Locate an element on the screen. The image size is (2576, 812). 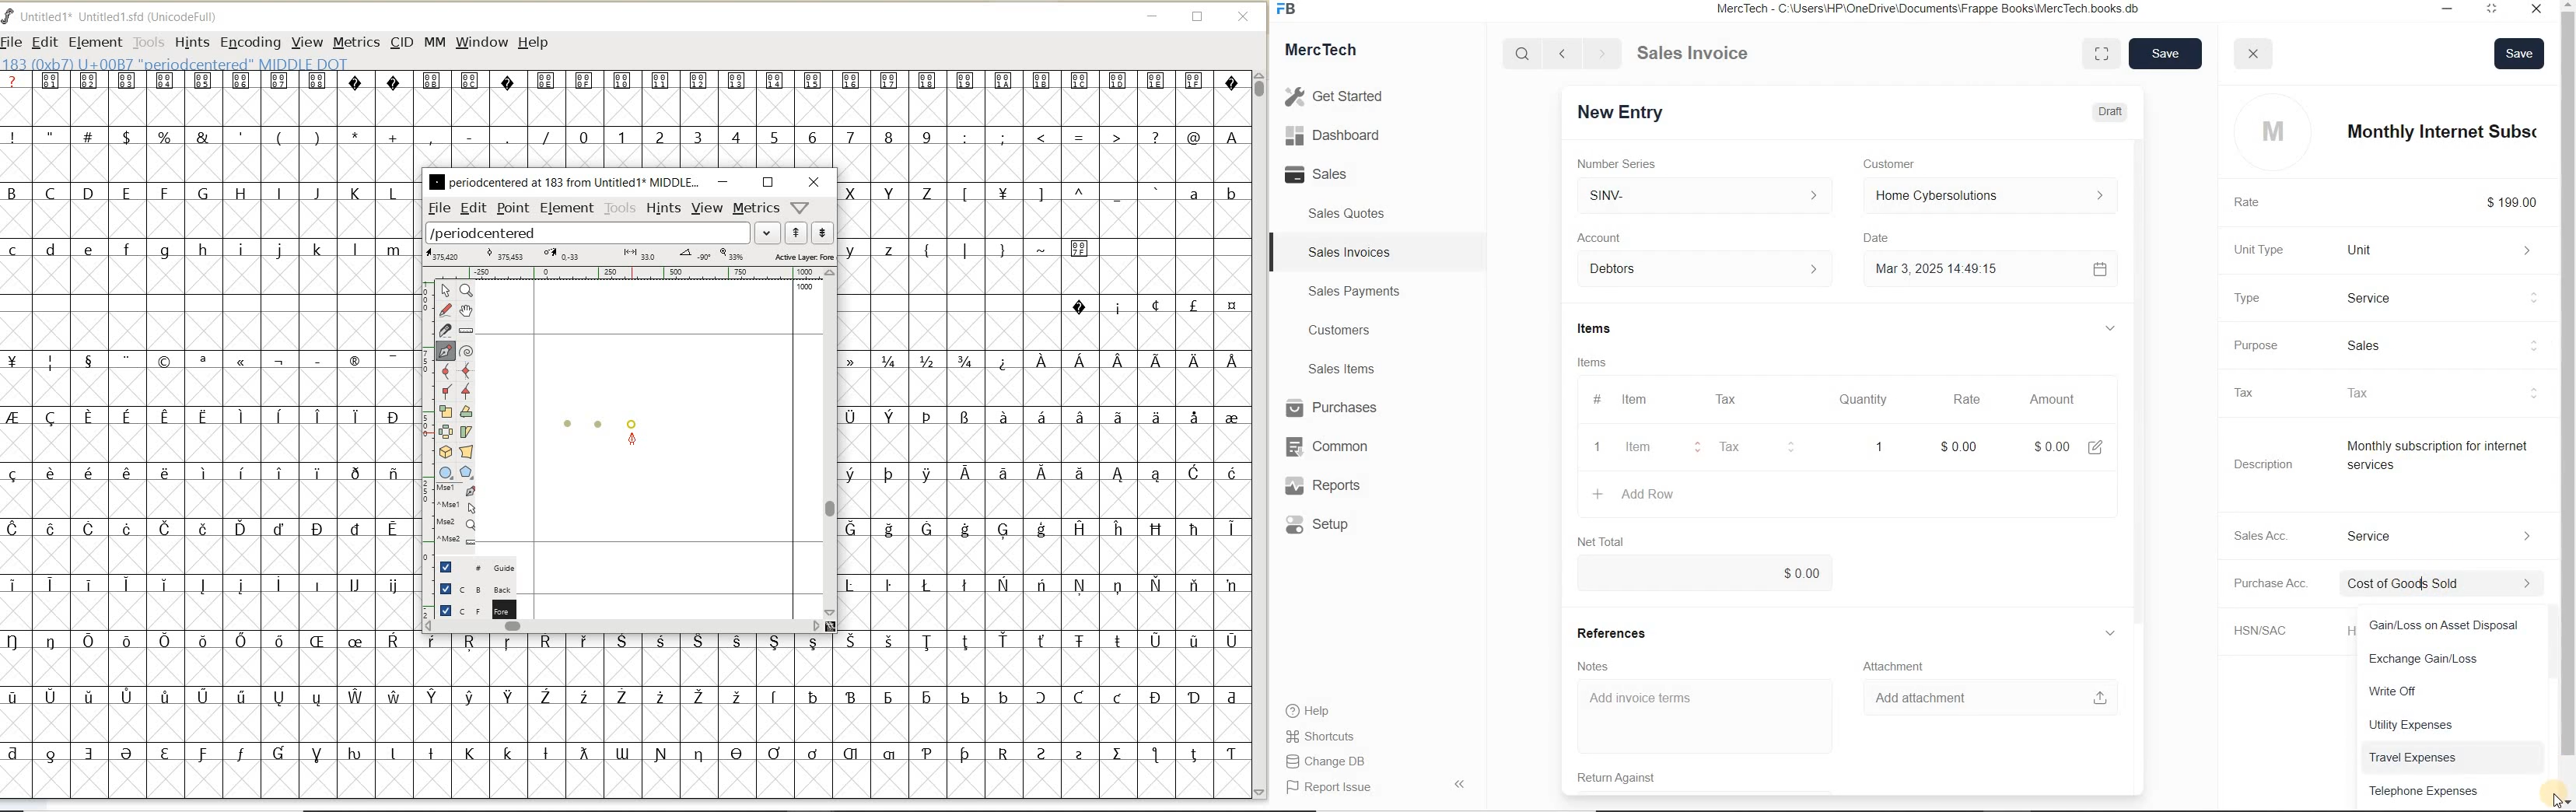
Unit is located at coordinates (2448, 250).